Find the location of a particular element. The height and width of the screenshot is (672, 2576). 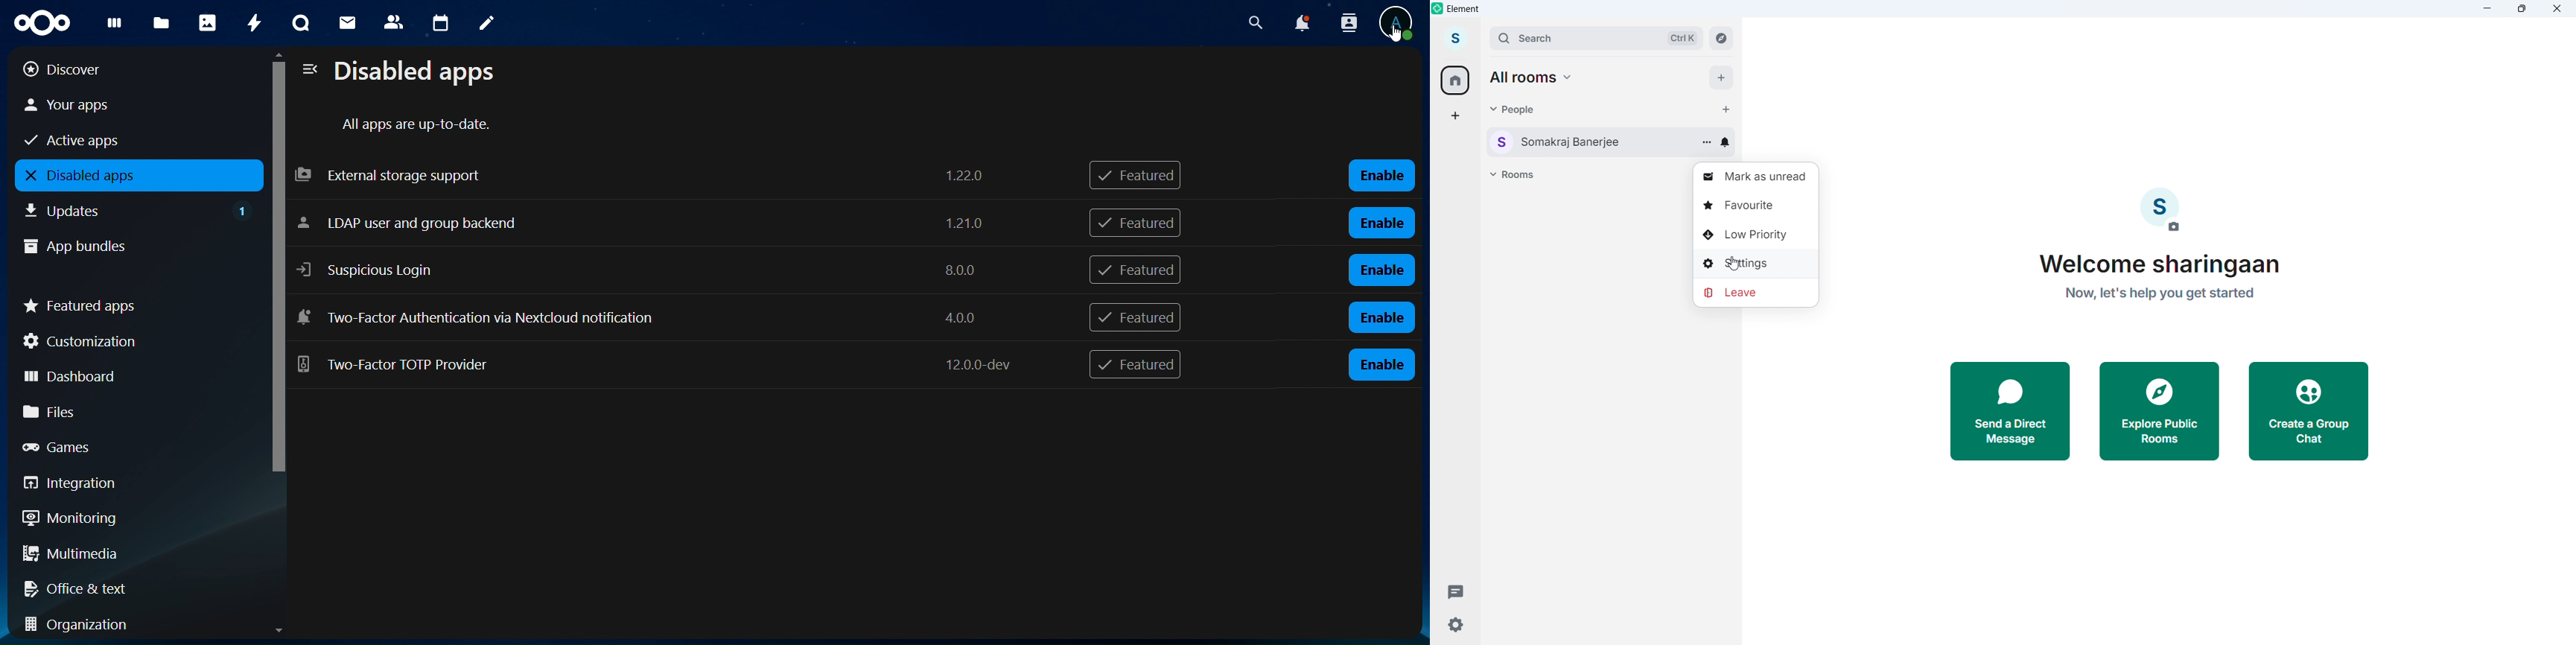

Threads  is located at coordinates (1455, 591).